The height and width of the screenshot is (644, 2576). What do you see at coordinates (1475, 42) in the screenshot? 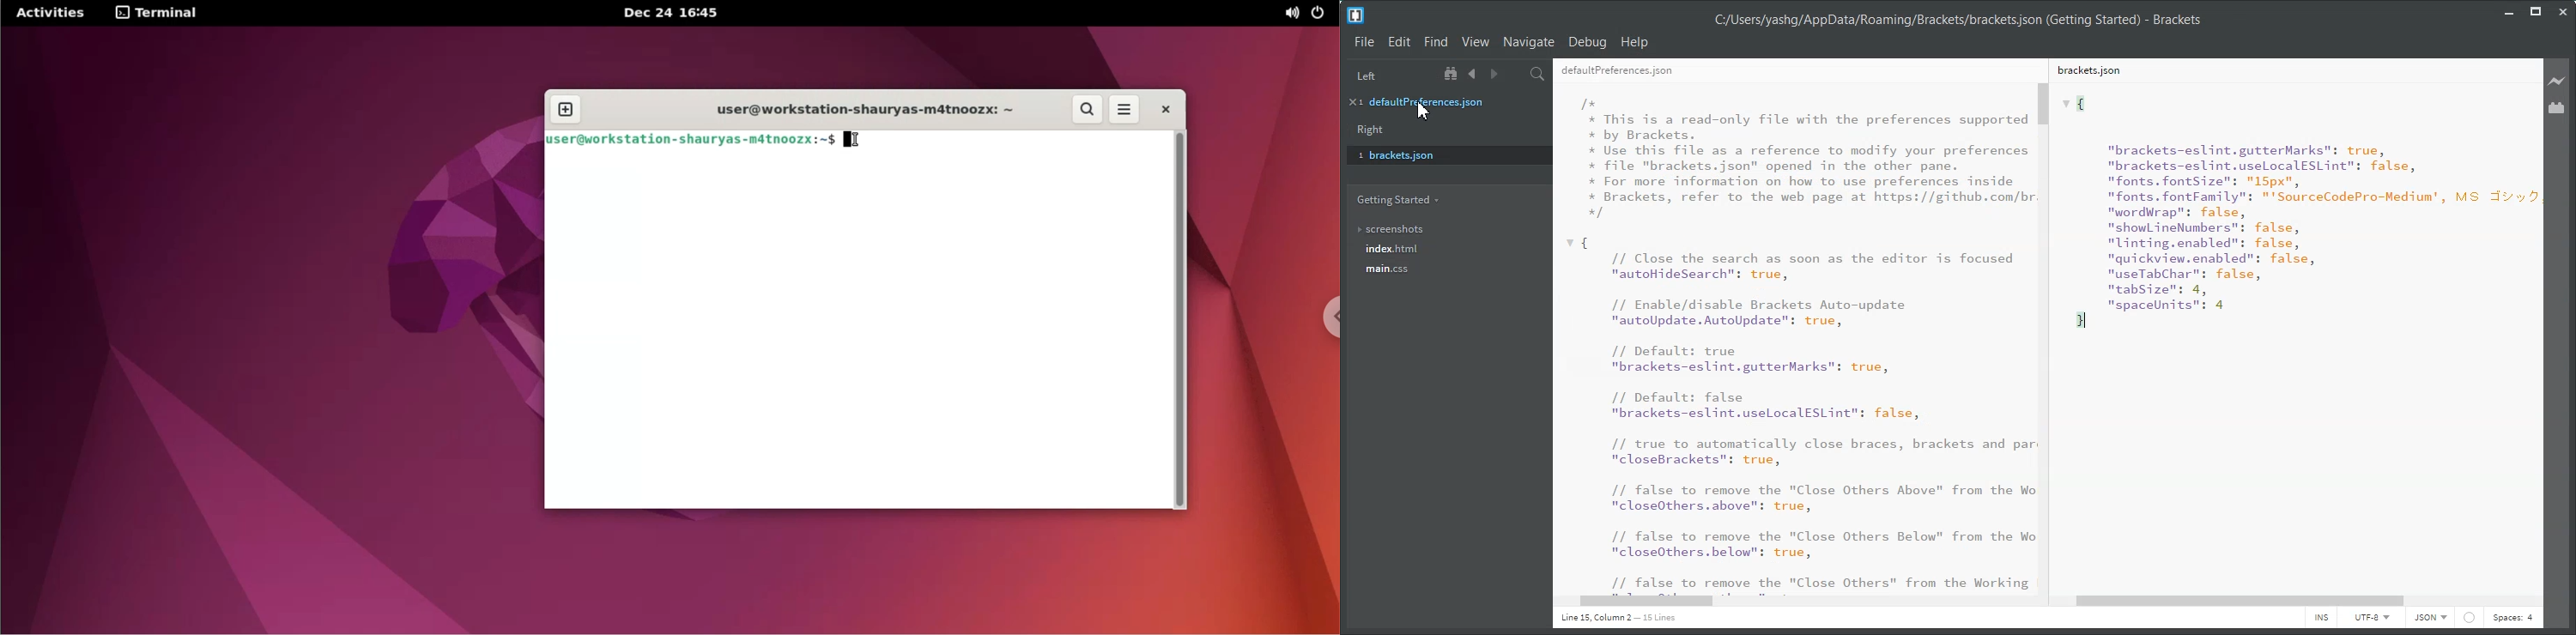
I see `View` at bounding box center [1475, 42].